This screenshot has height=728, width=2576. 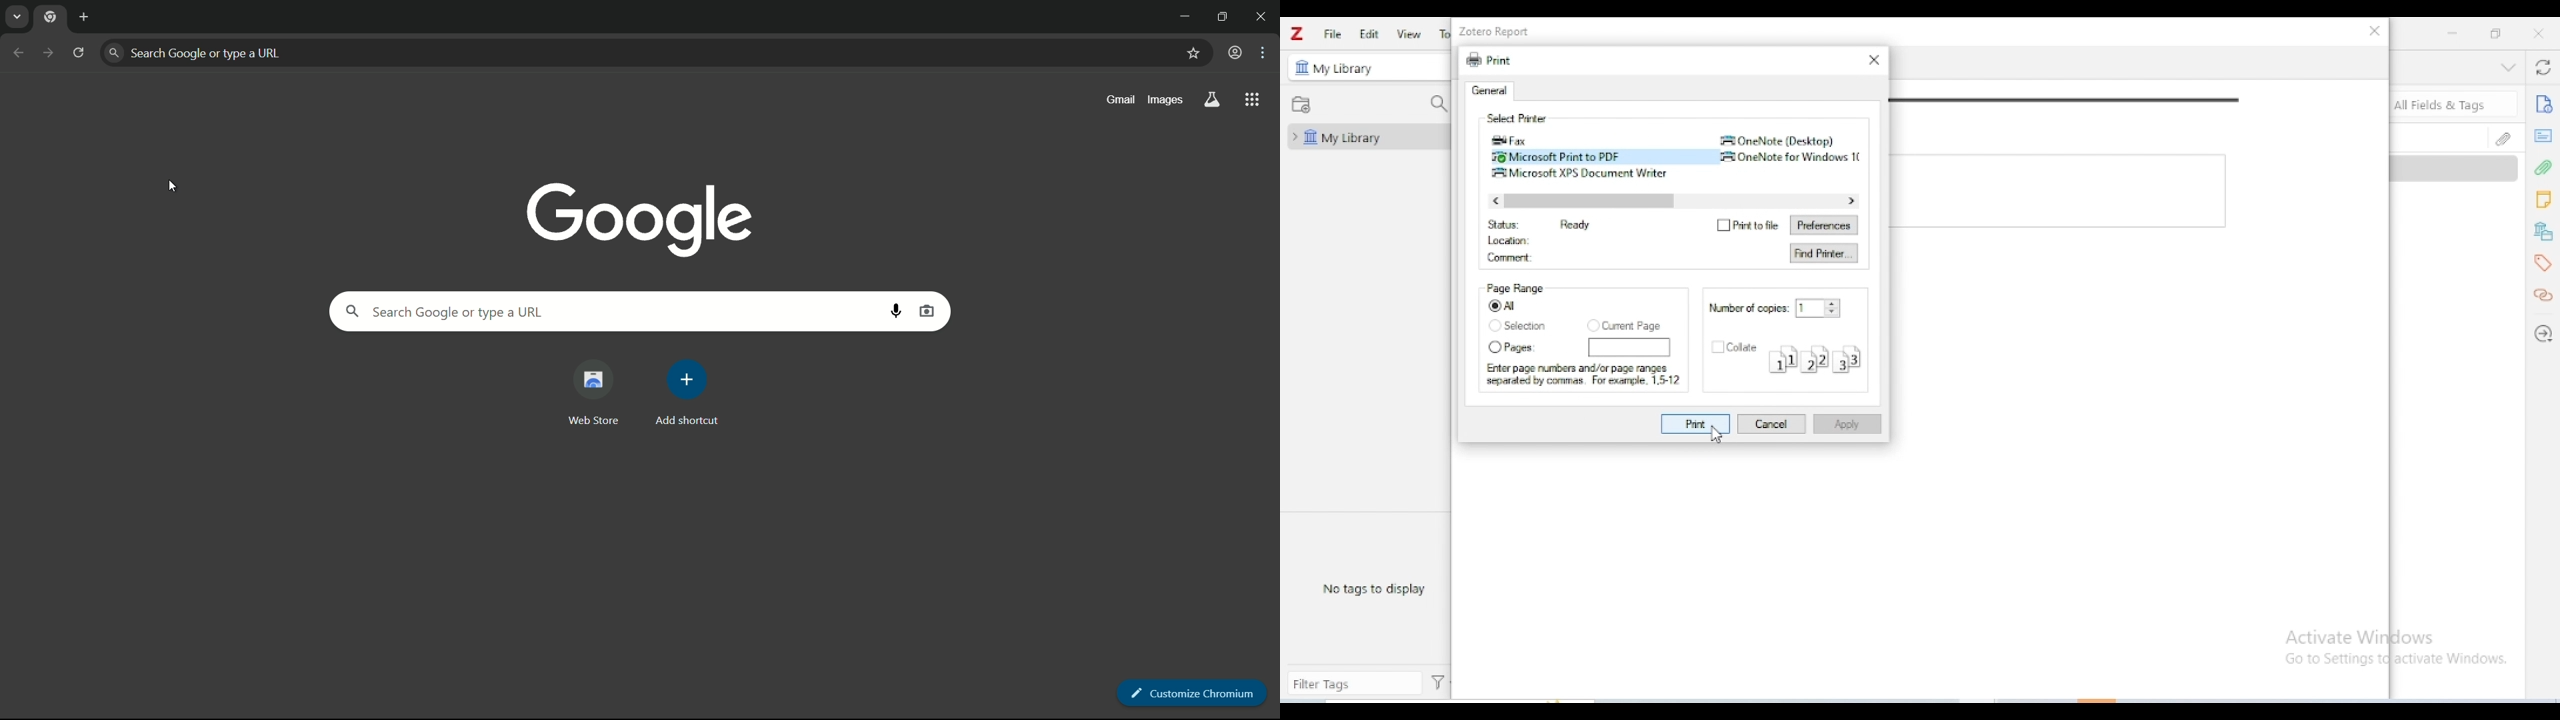 What do you see at coordinates (2544, 232) in the screenshot?
I see `libraries and collections` at bounding box center [2544, 232].